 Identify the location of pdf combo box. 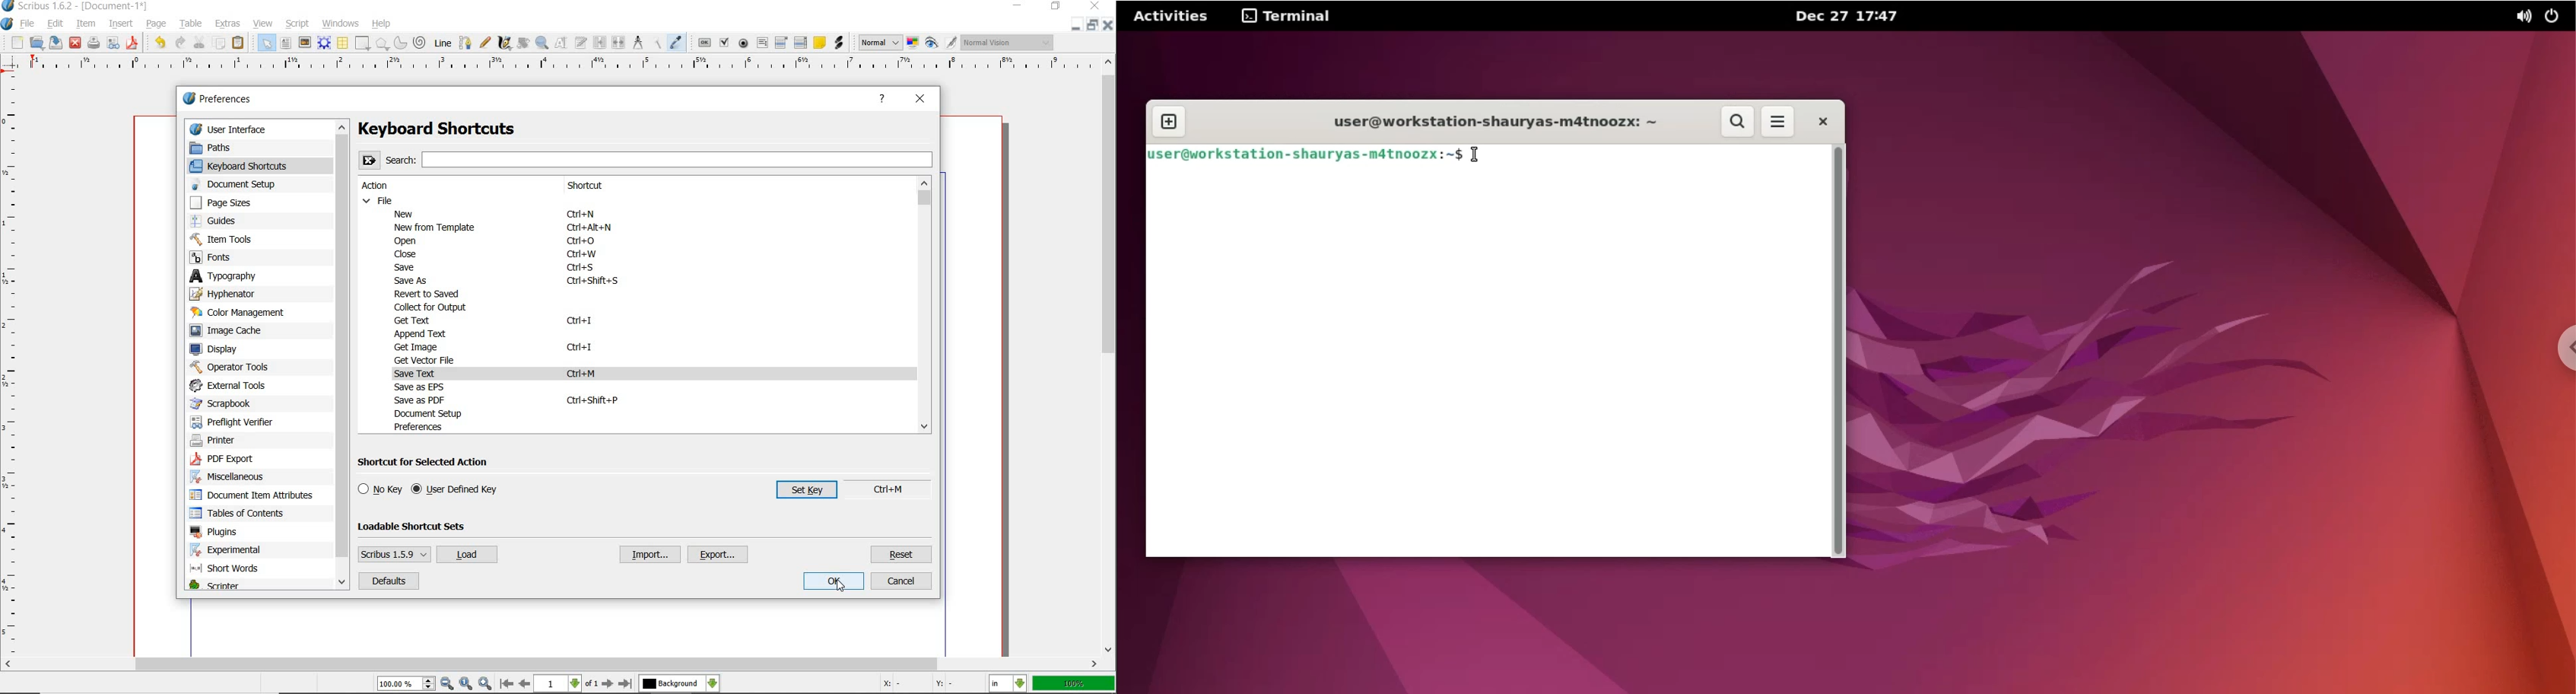
(781, 43).